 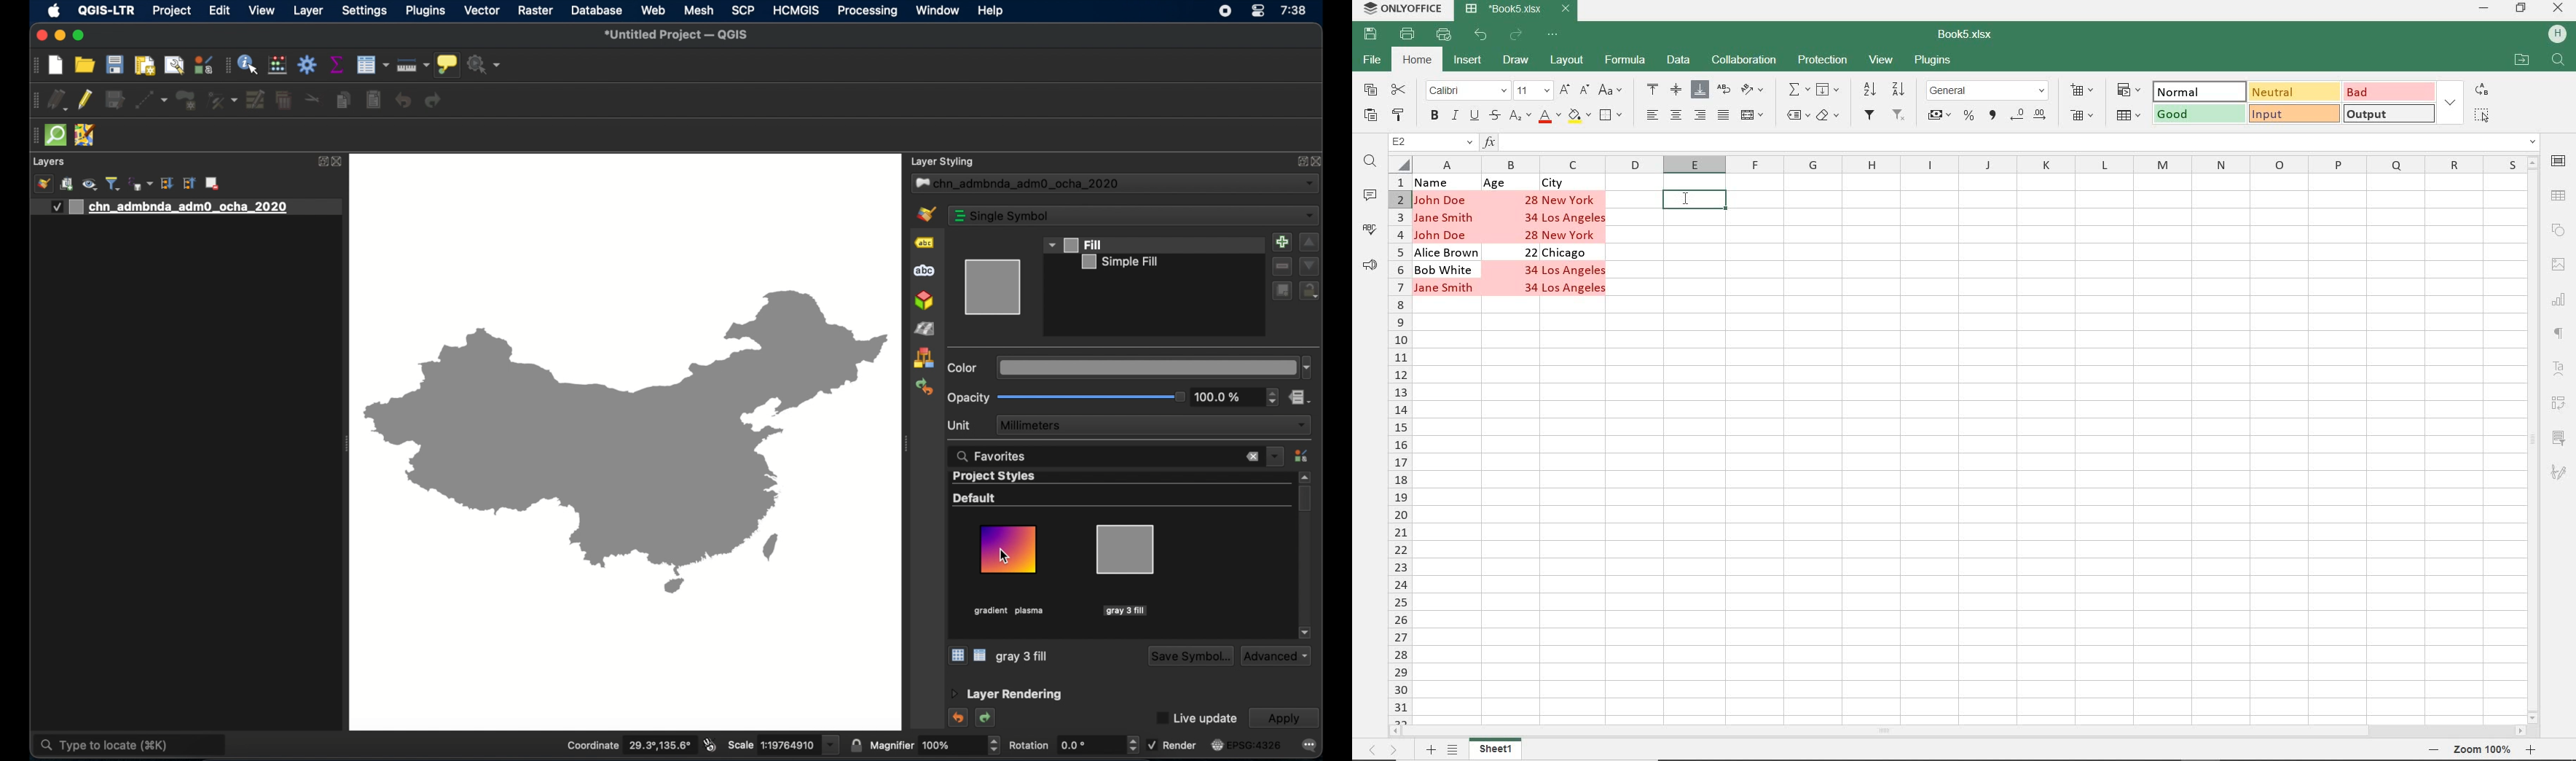 I want to click on INSERT CELLS, so click(x=2084, y=91).